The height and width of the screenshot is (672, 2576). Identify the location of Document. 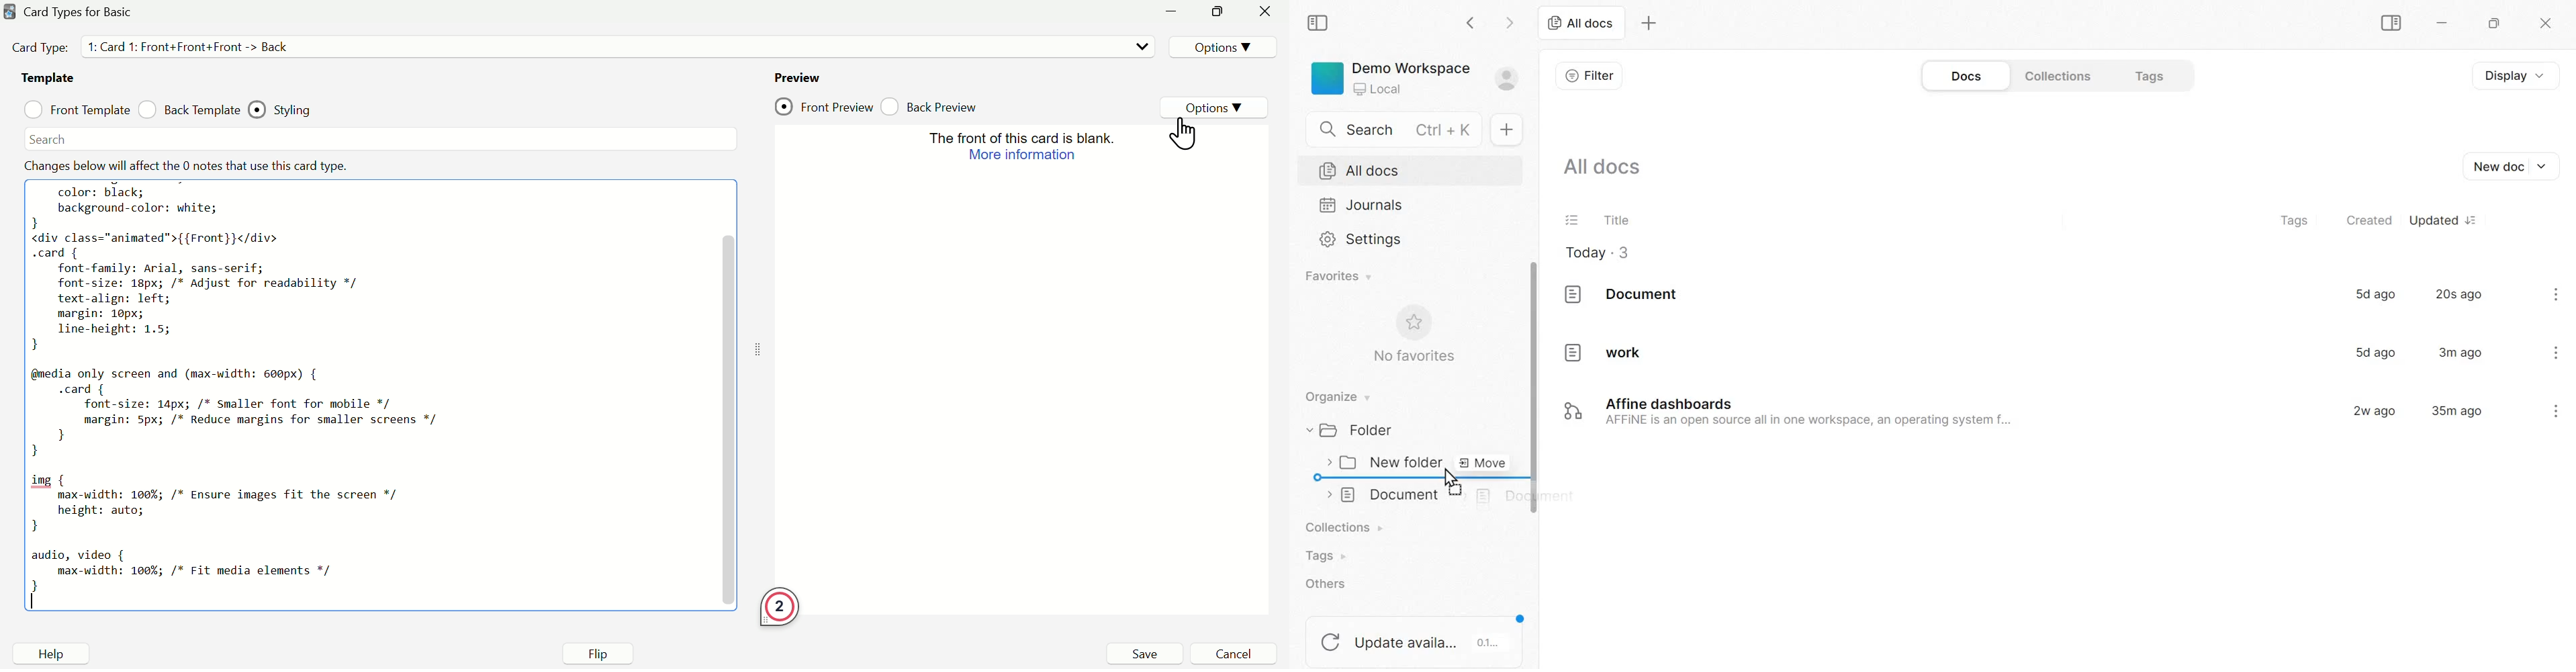
(1393, 495).